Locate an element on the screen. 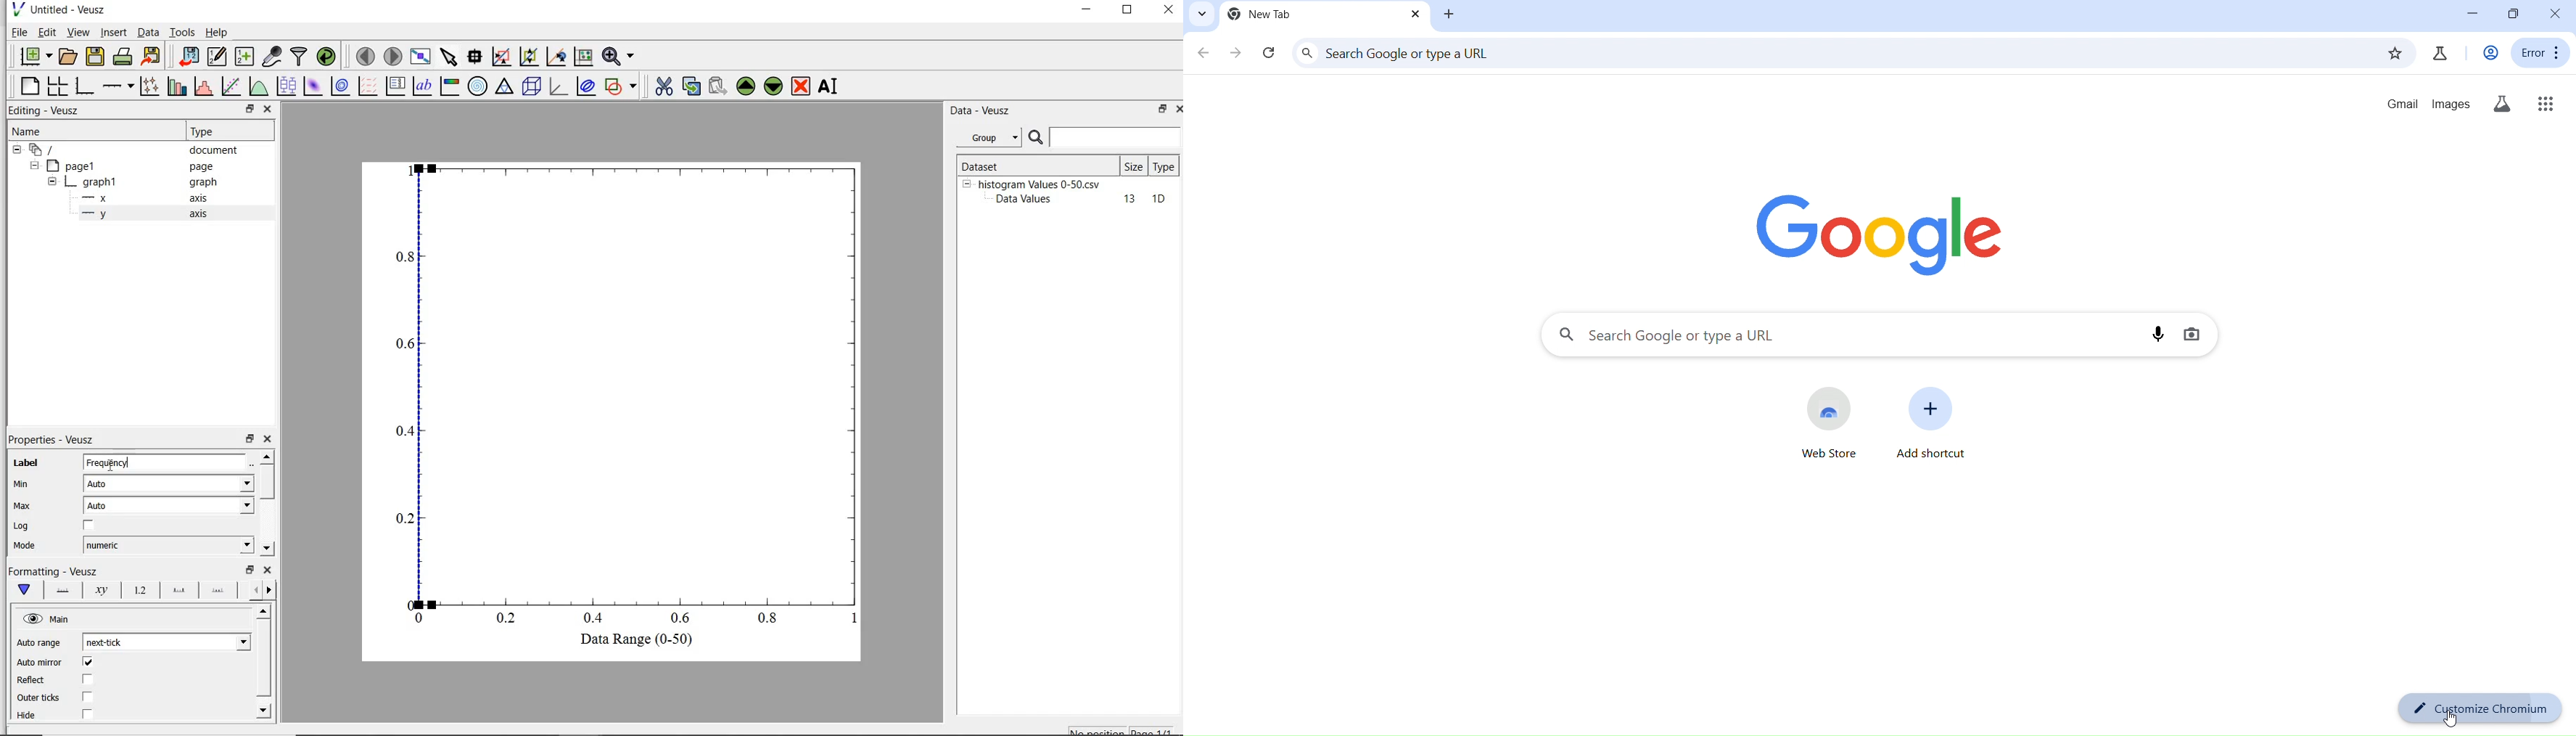  chcekbox is located at coordinates (90, 526).